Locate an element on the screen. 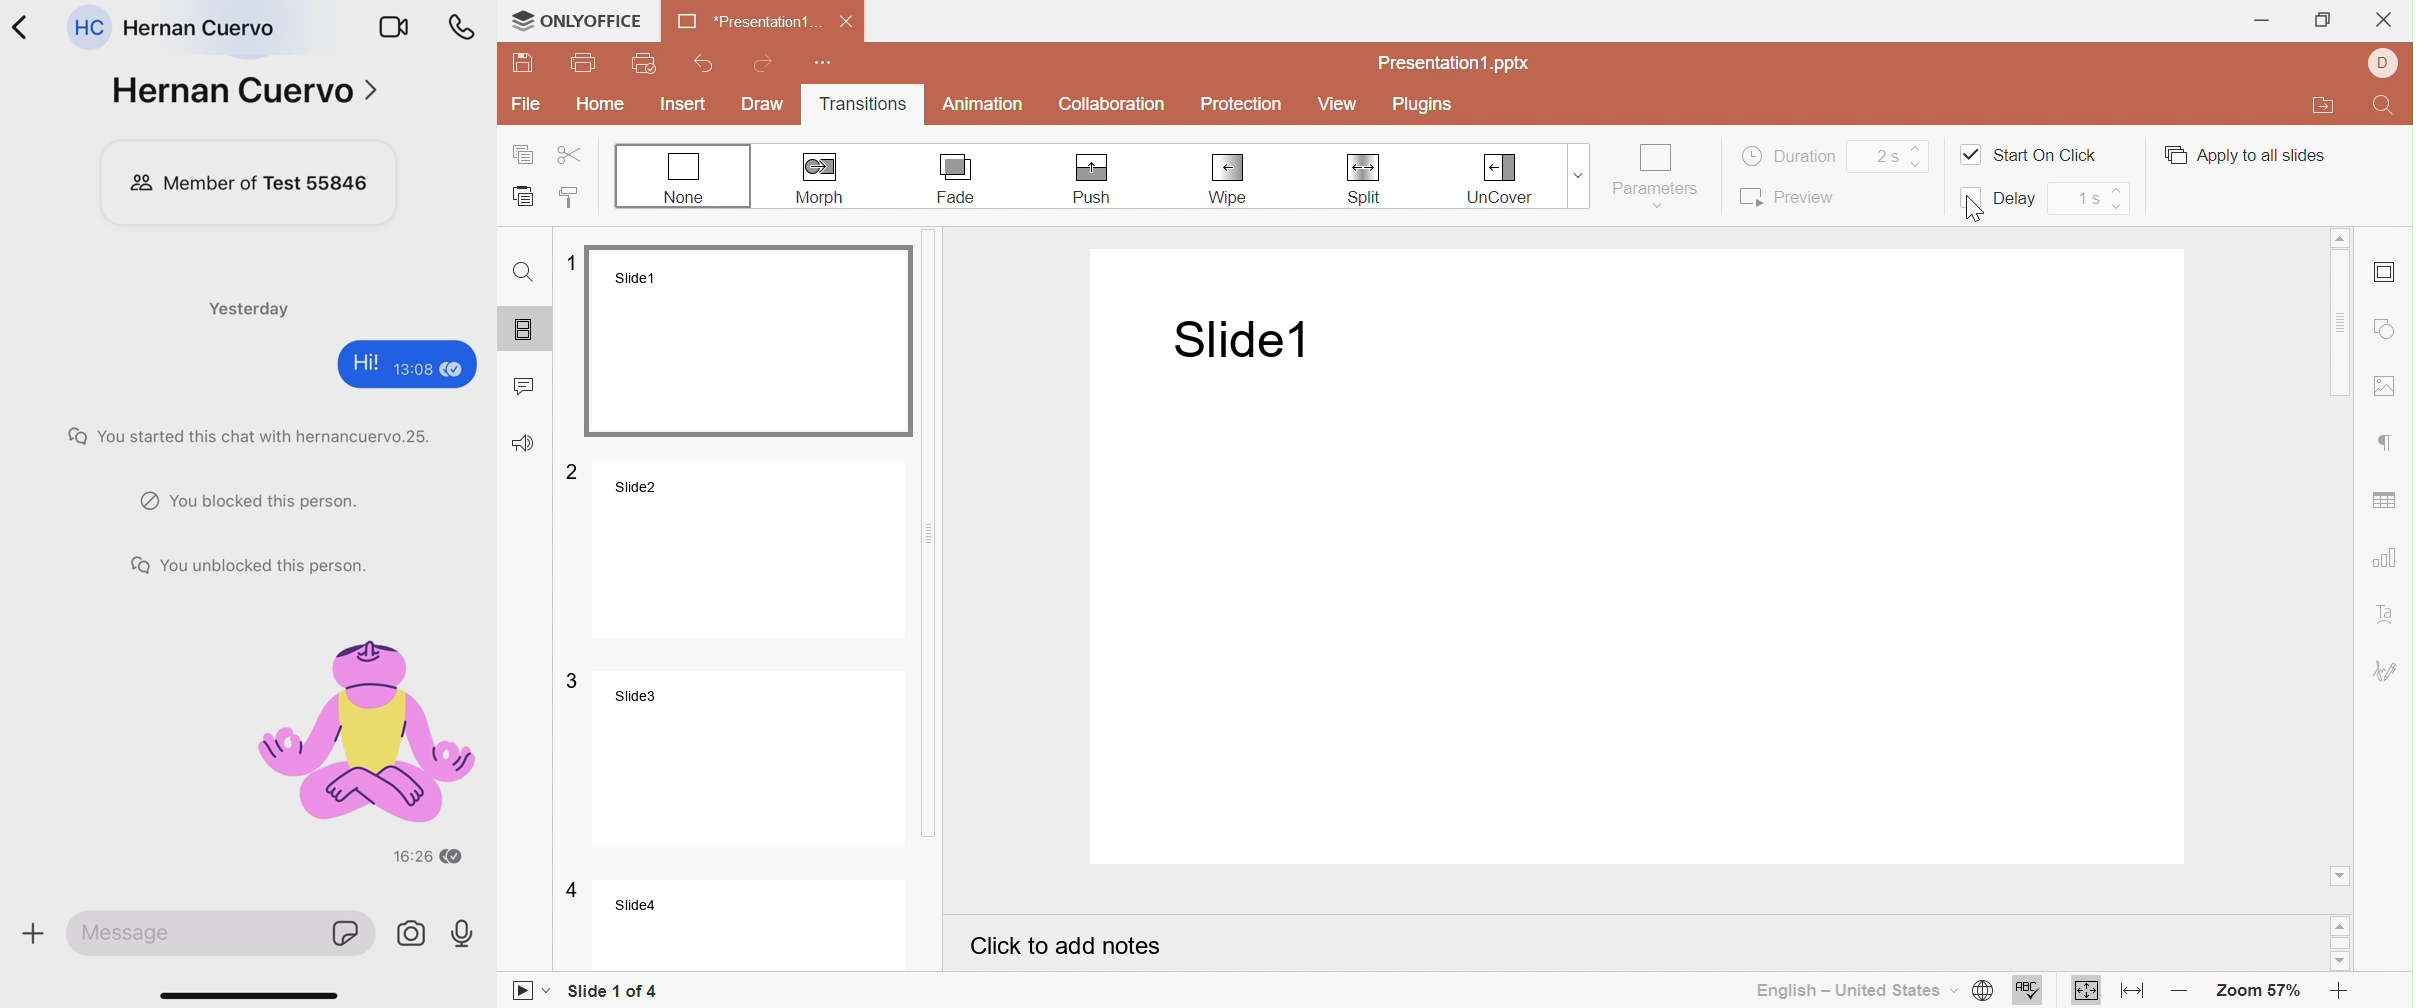  English - United States is located at coordinates (1858, 992).